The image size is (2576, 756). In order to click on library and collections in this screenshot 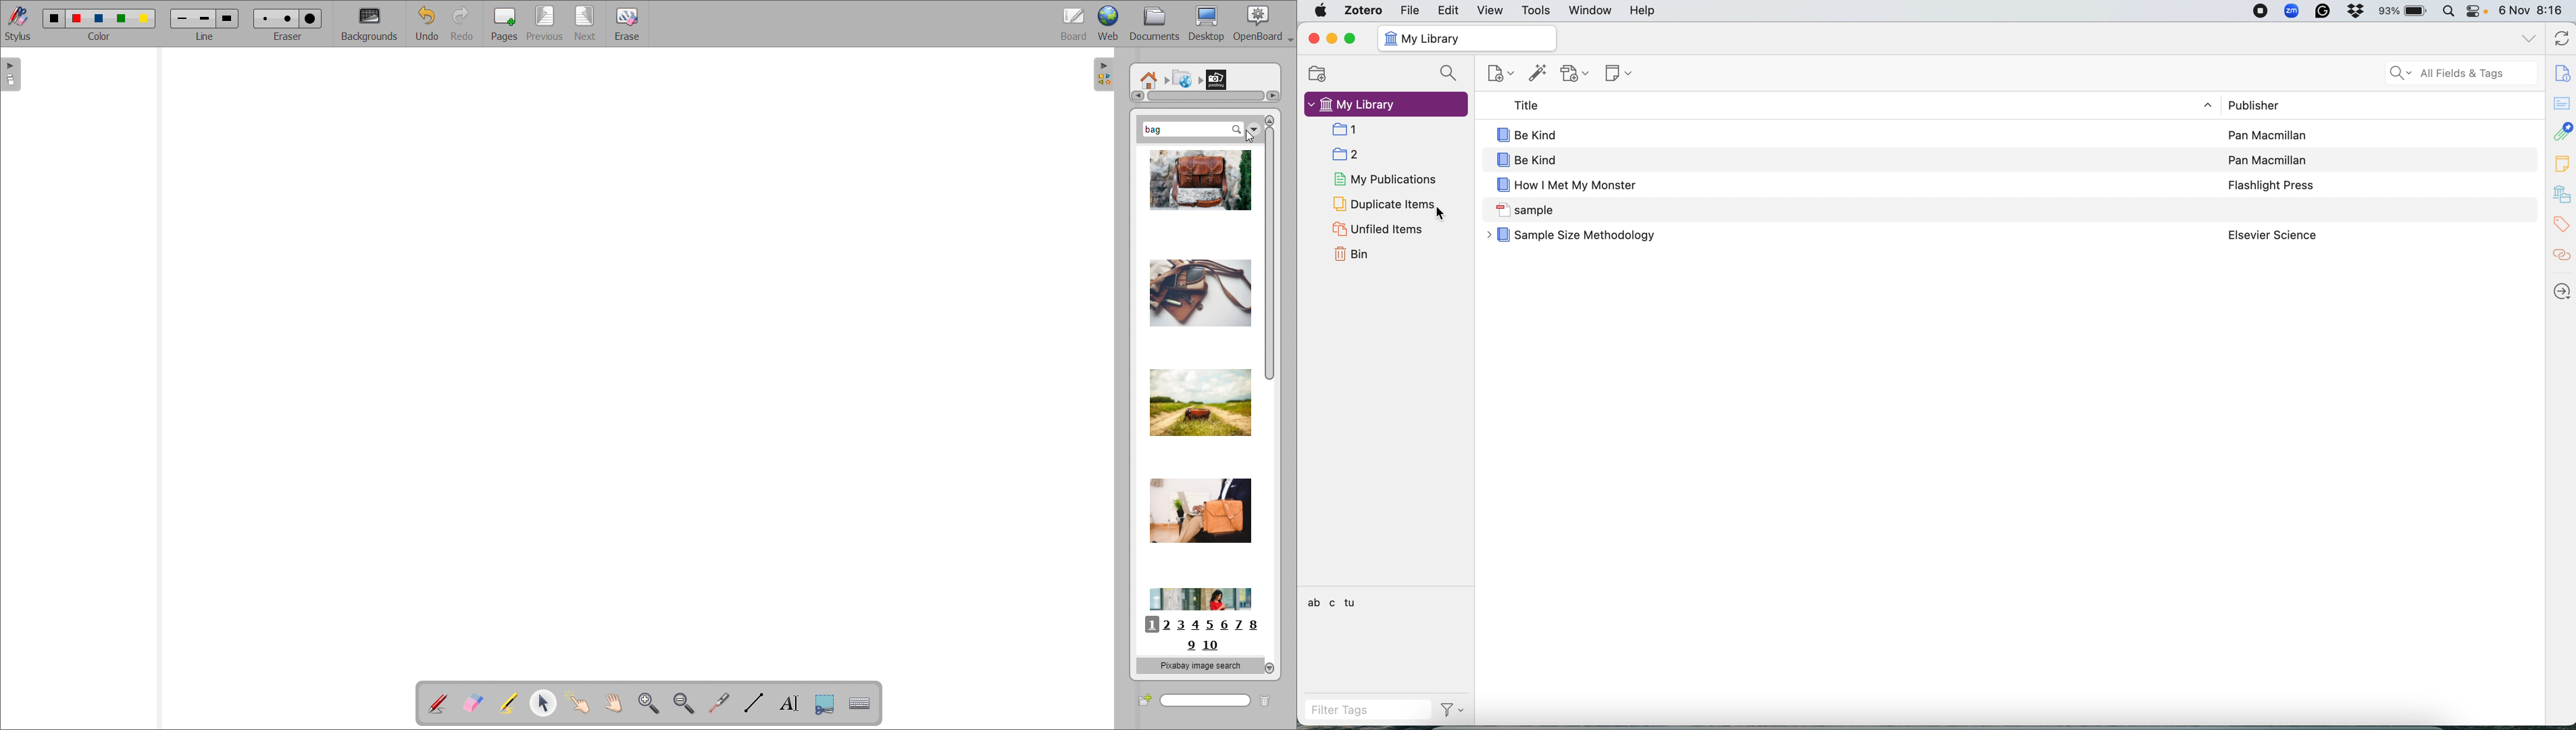, I will do `click(2562, 195)`.